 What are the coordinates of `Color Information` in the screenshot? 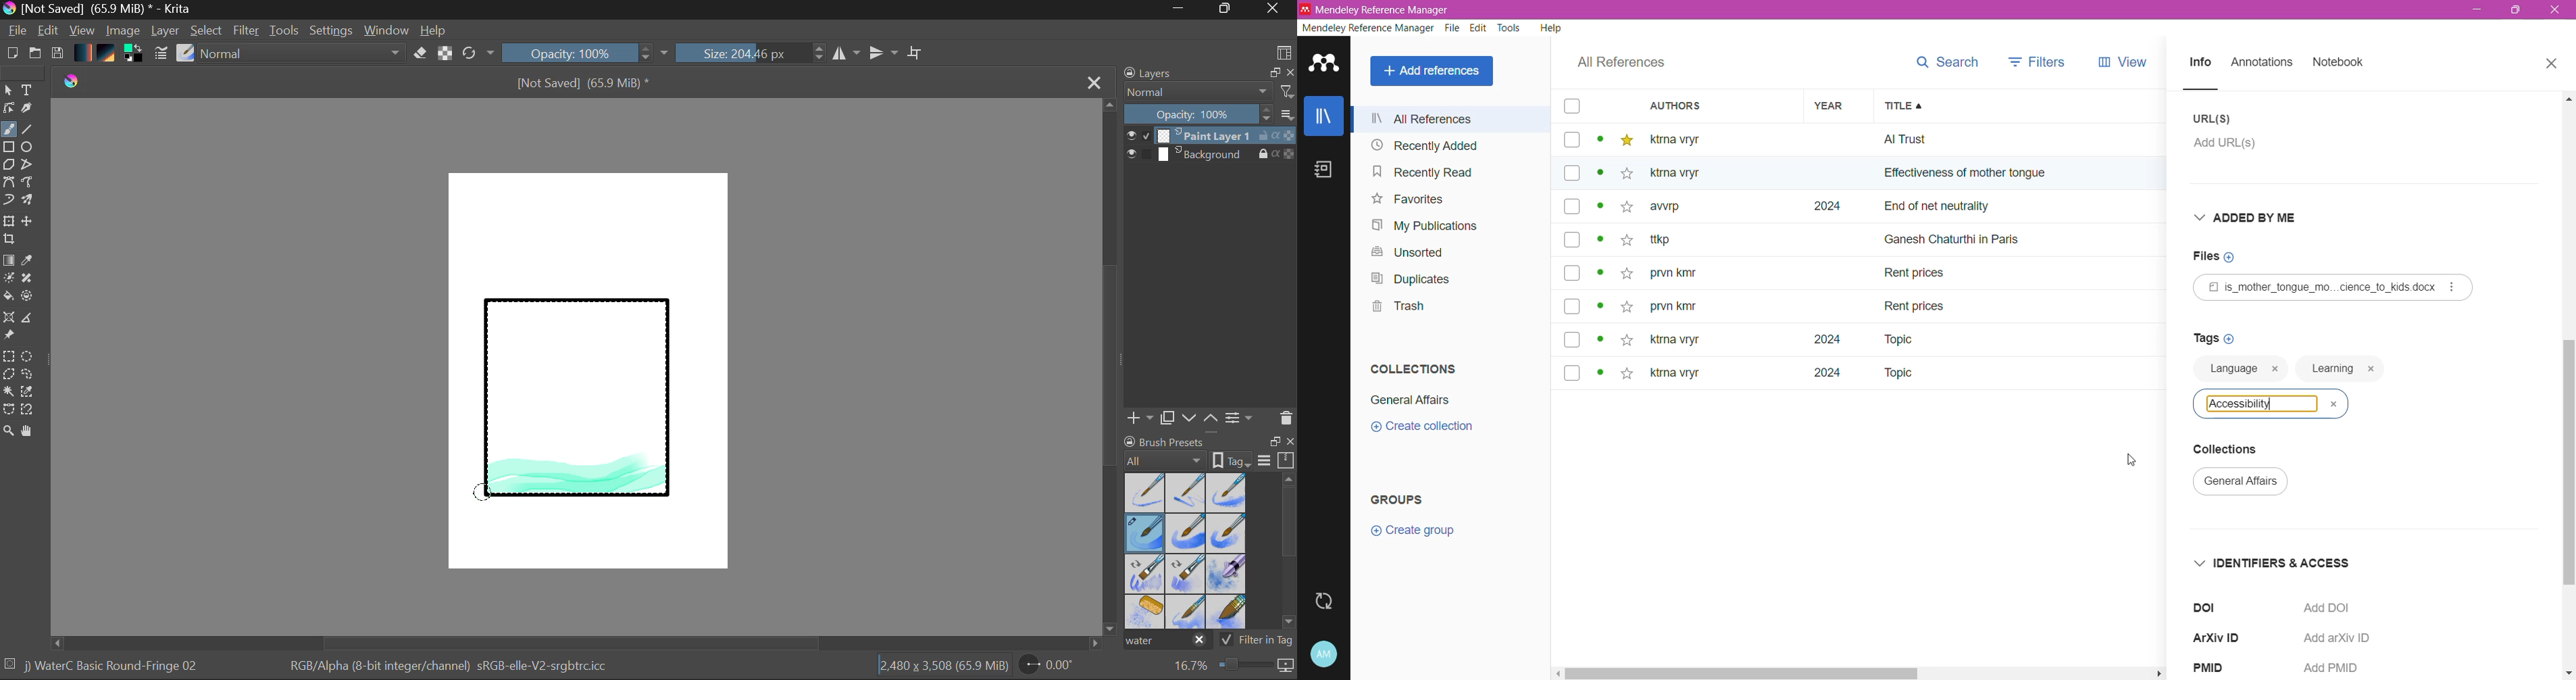 It's located at (447, 667).